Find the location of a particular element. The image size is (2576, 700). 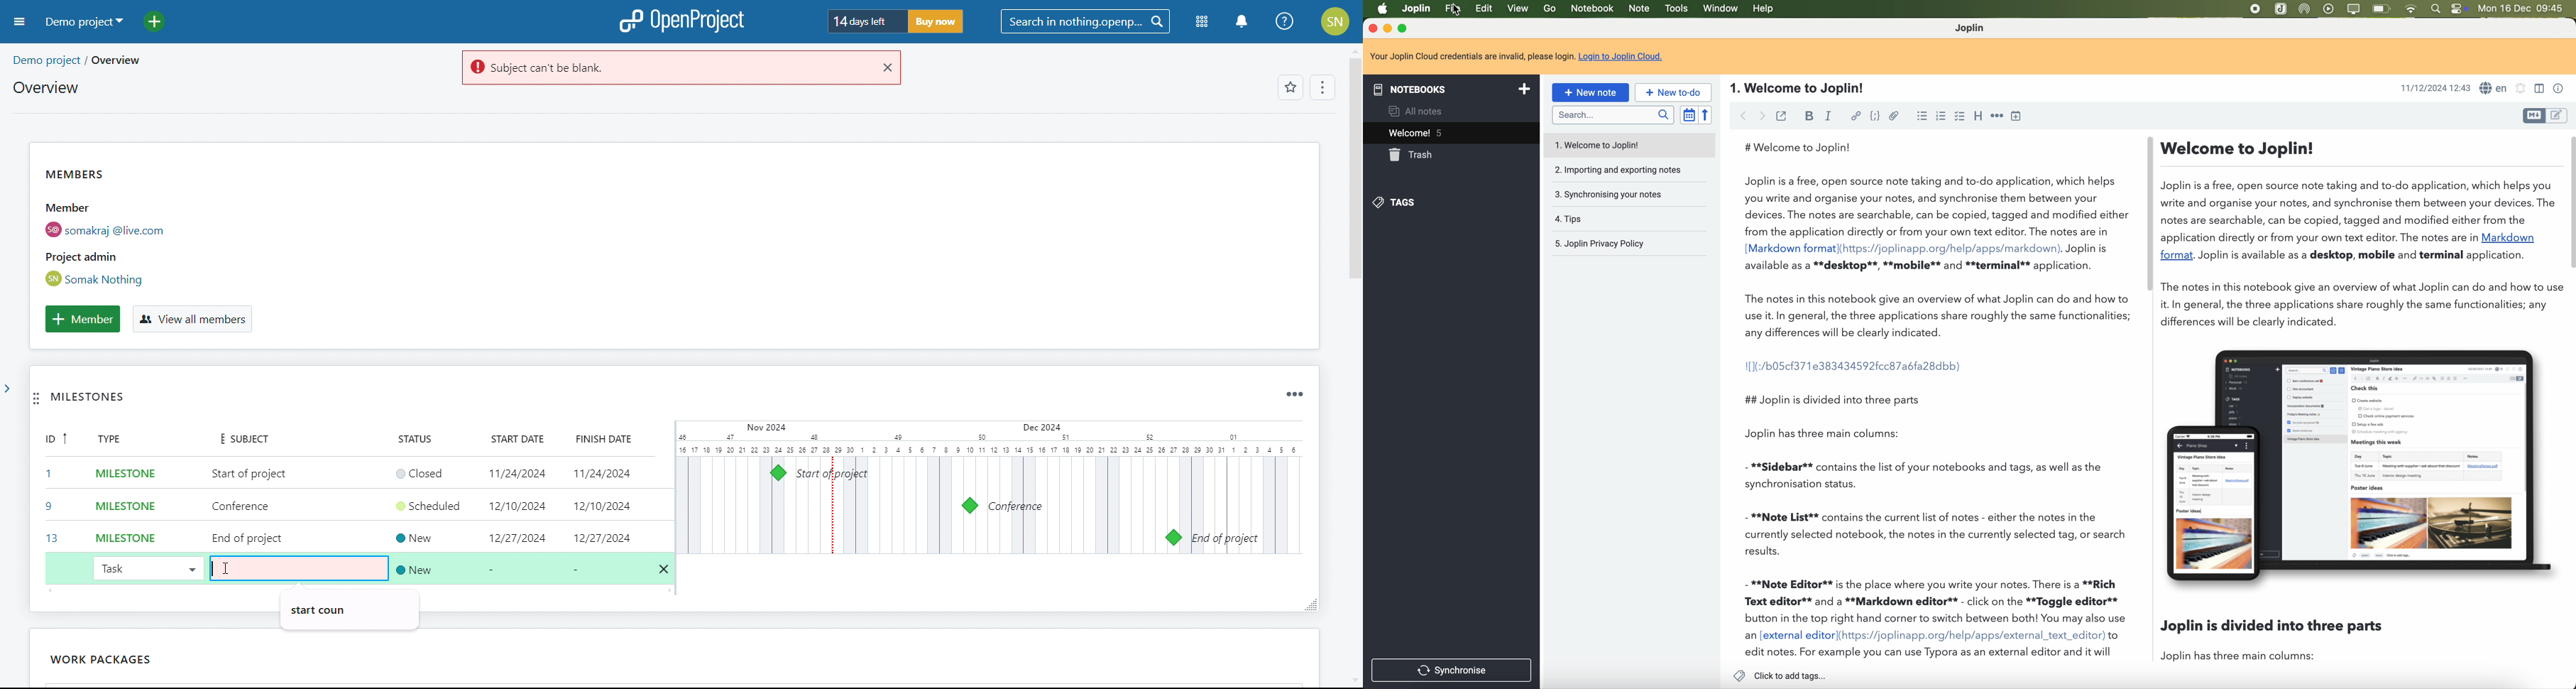

Mon 16 Dec 09:45 is located at coordinates (2523, 9).